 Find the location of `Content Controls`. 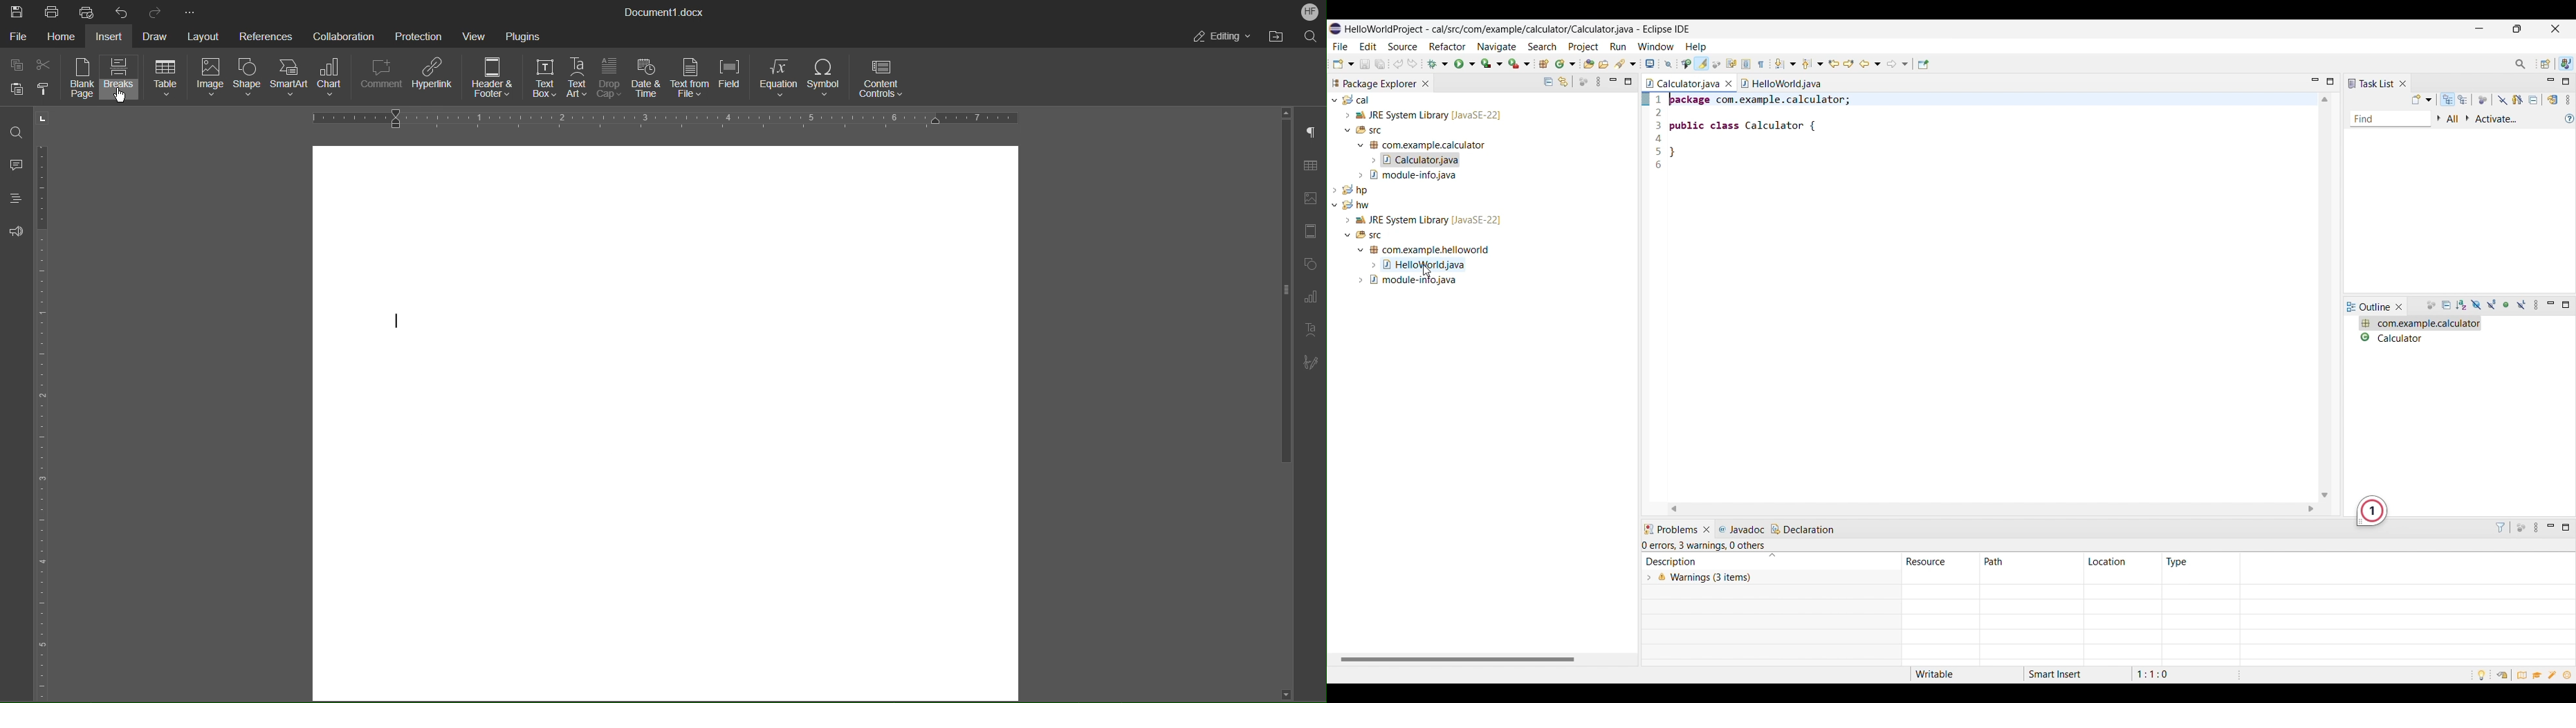

Content Controls is located at coordinates (883, 78).